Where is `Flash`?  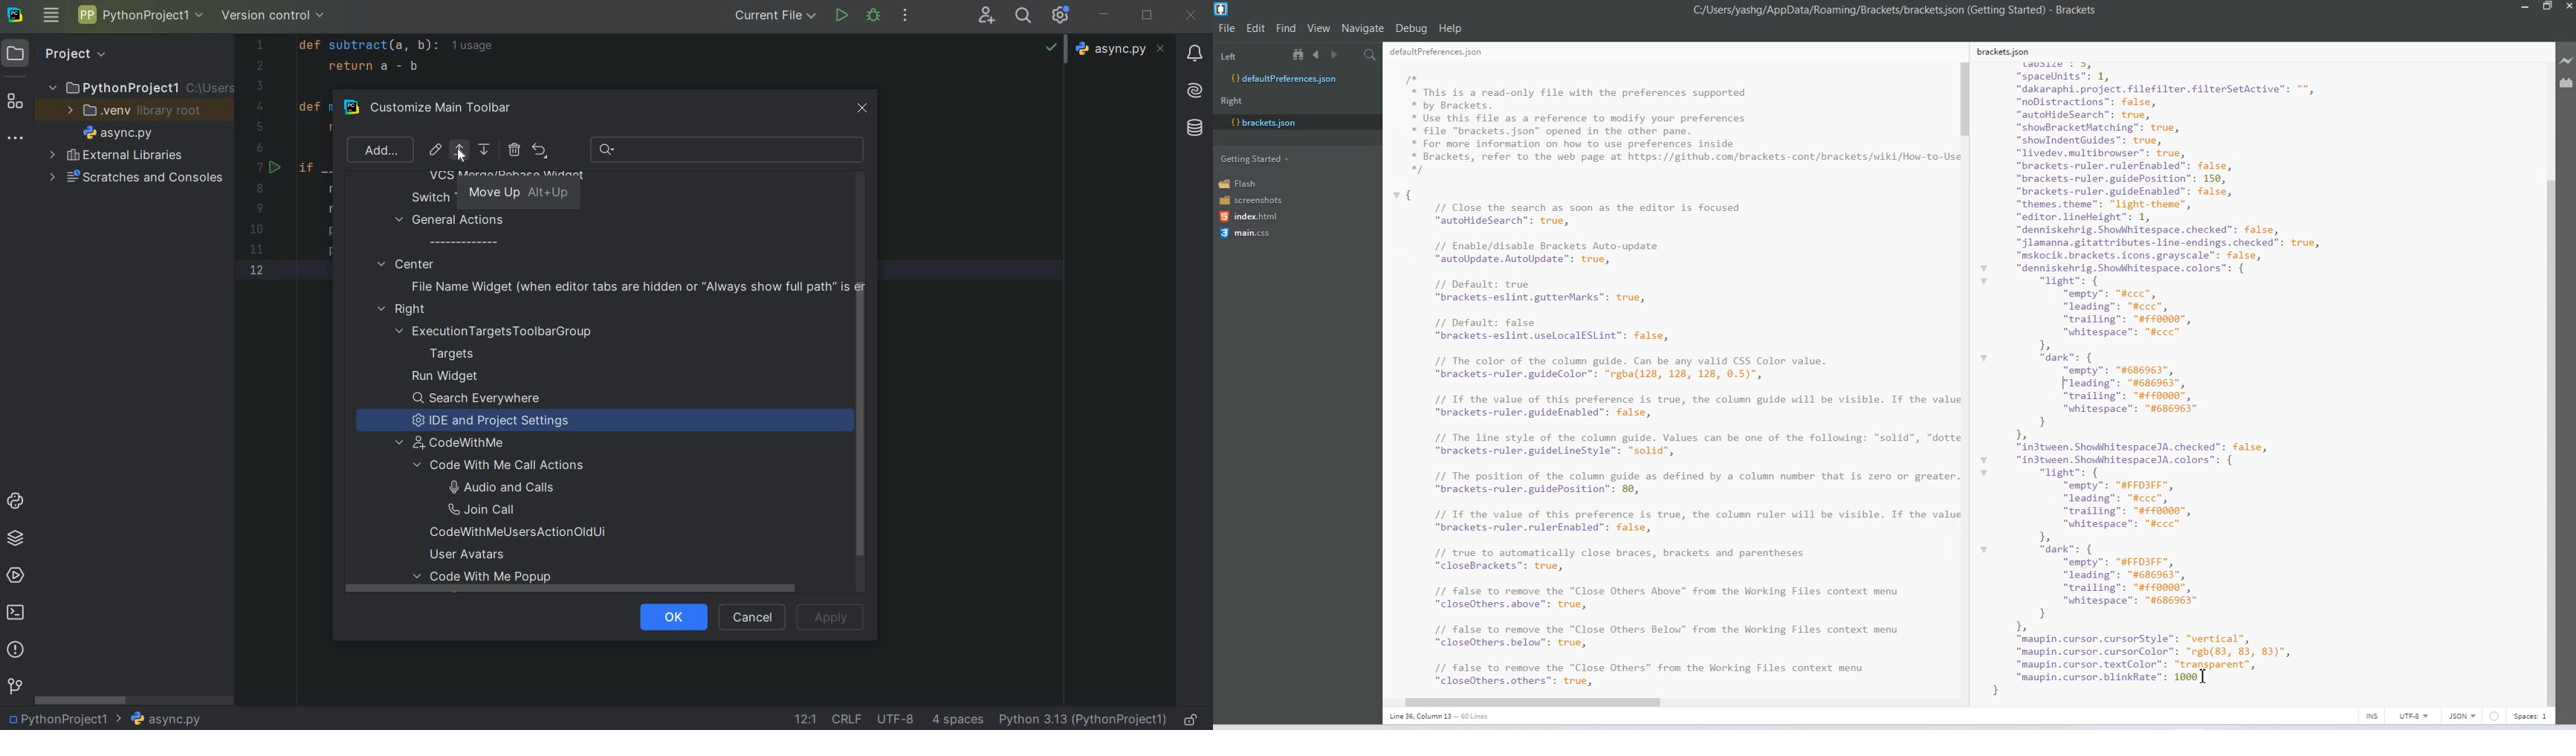
Flash is located at coordinates (1243, 183).